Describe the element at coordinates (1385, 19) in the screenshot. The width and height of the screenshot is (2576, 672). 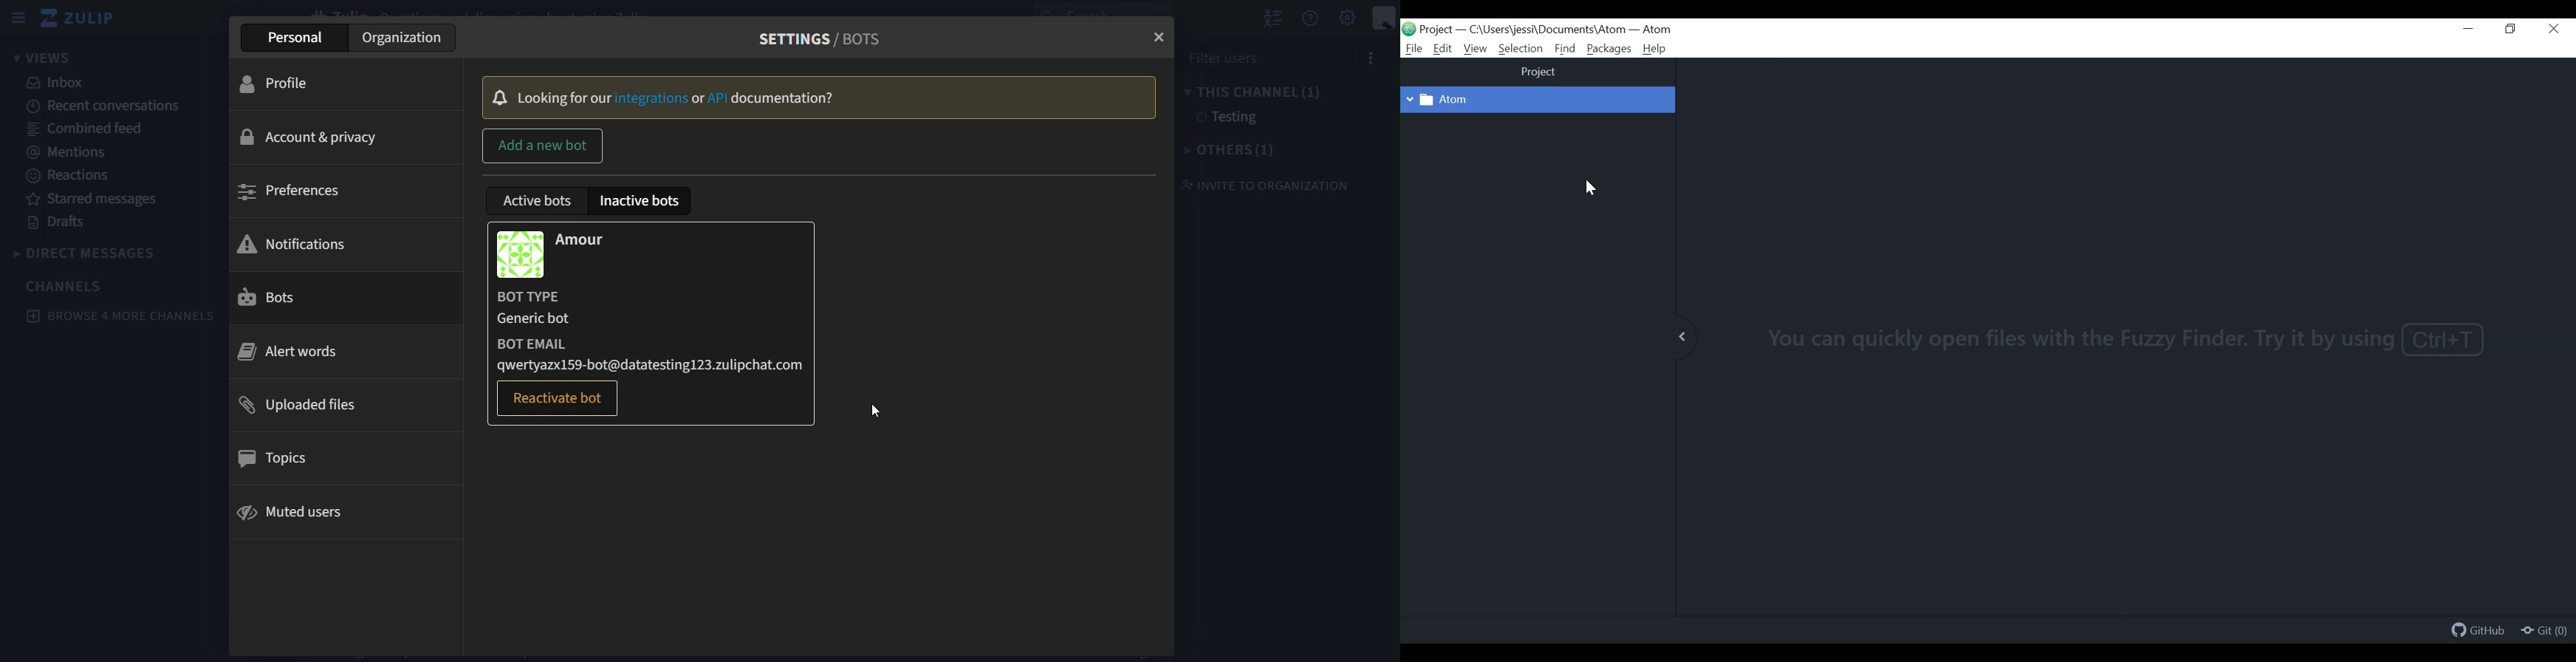
I see `personal menu` at that location.